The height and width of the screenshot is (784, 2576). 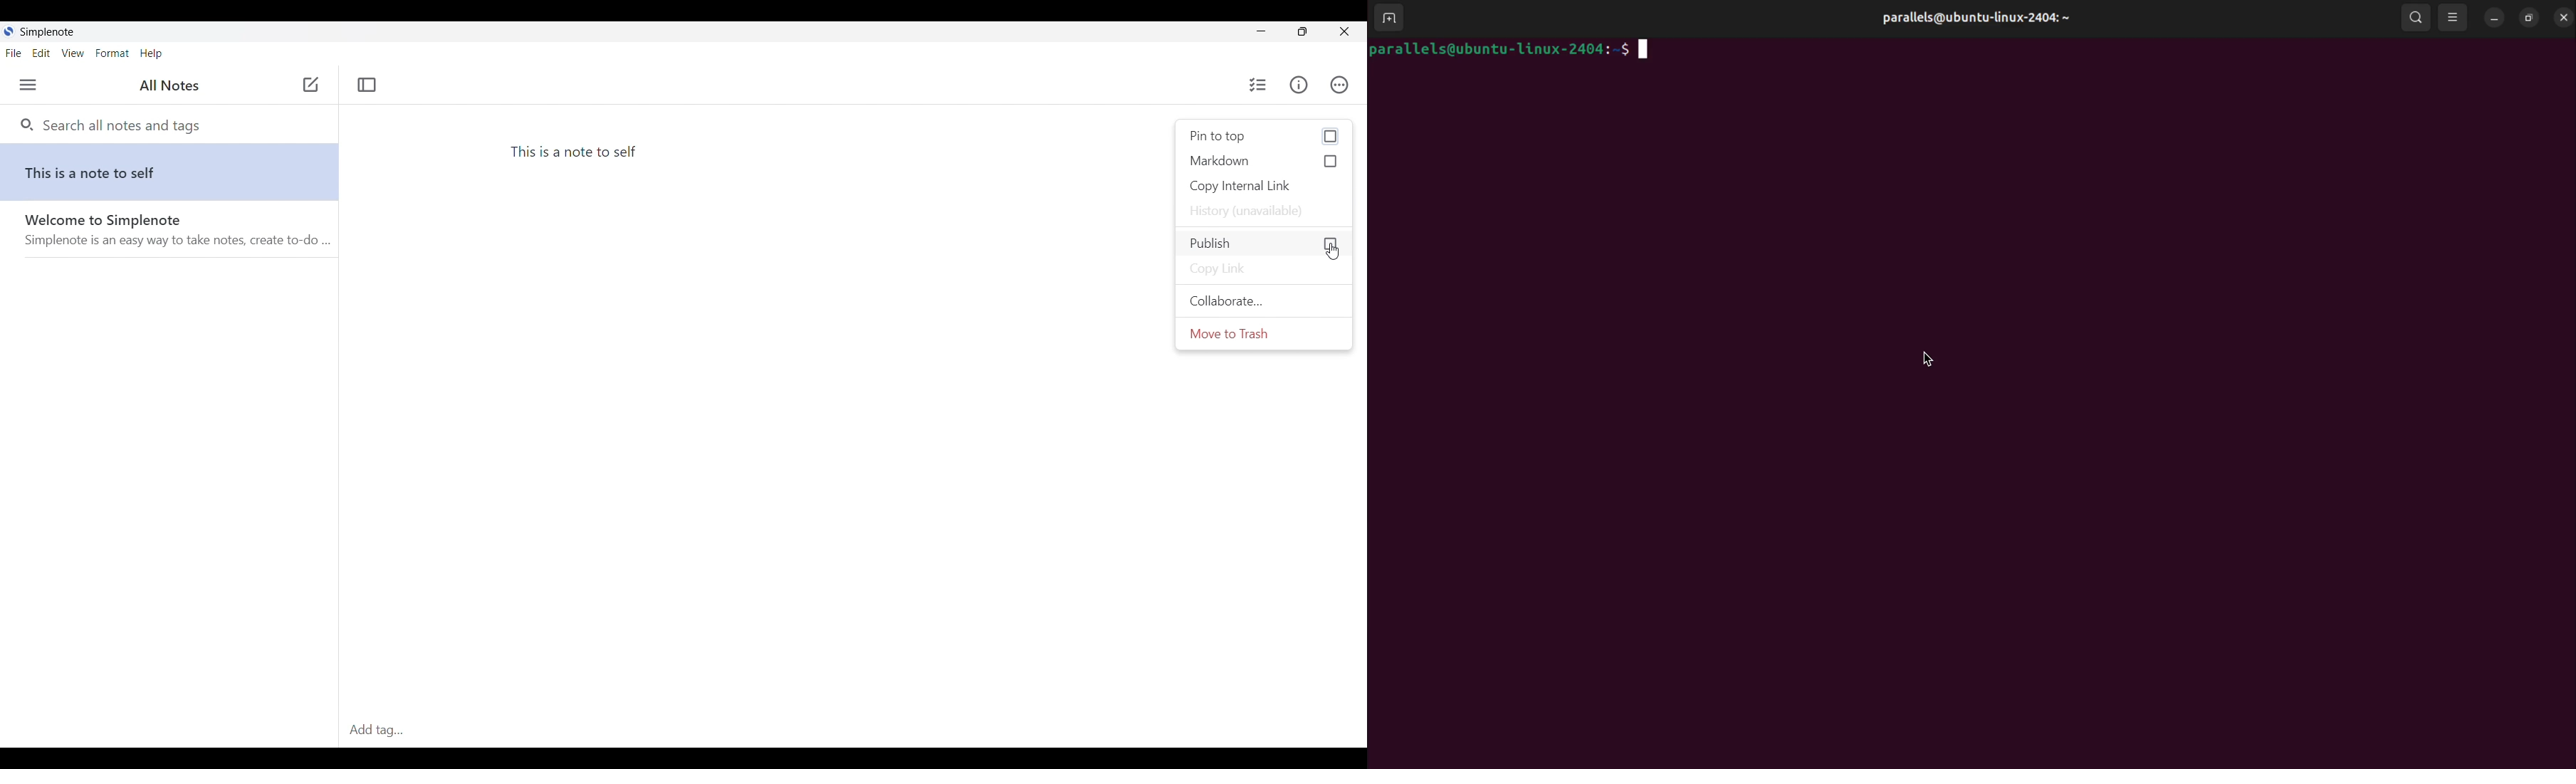 What do you see at coordinates (174, 235) in the screenshot?
I see `Welcome to Simplenote Simplenote is an easy way to take notes, create to-do ...` at bounding box center [174, 235].